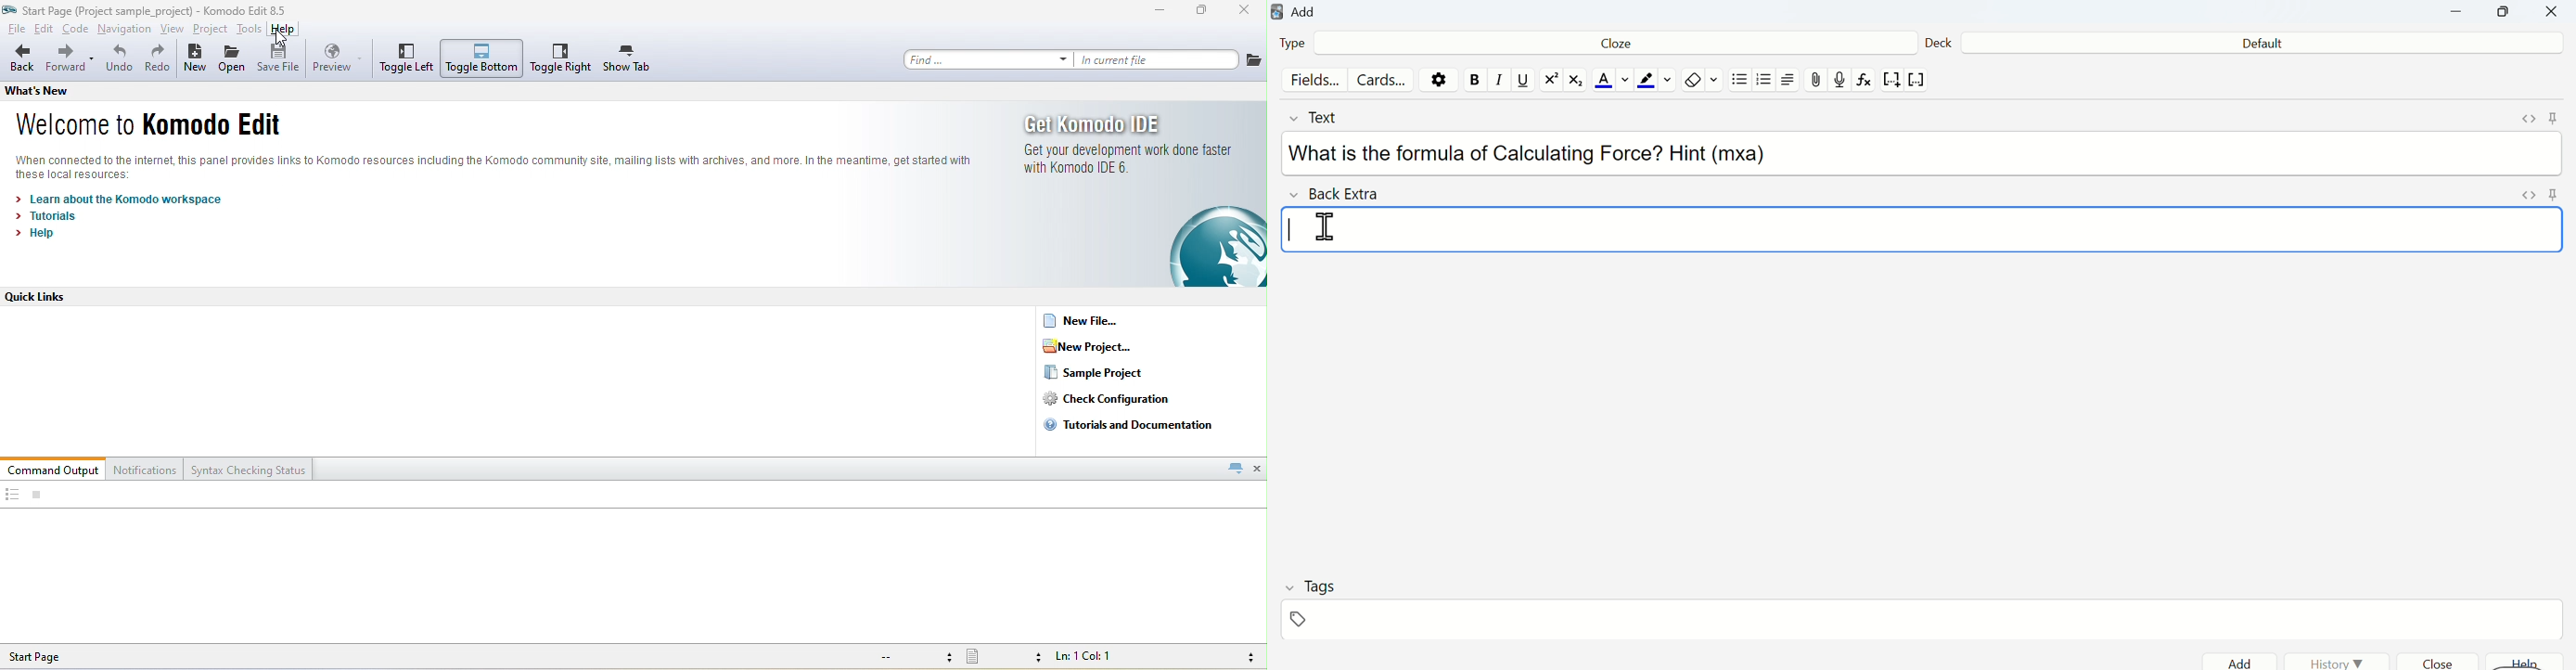 The image size is (2576, 672). Describe the element at coordinates (1308, 586) in the screenshot. I see `Tags` at that location.